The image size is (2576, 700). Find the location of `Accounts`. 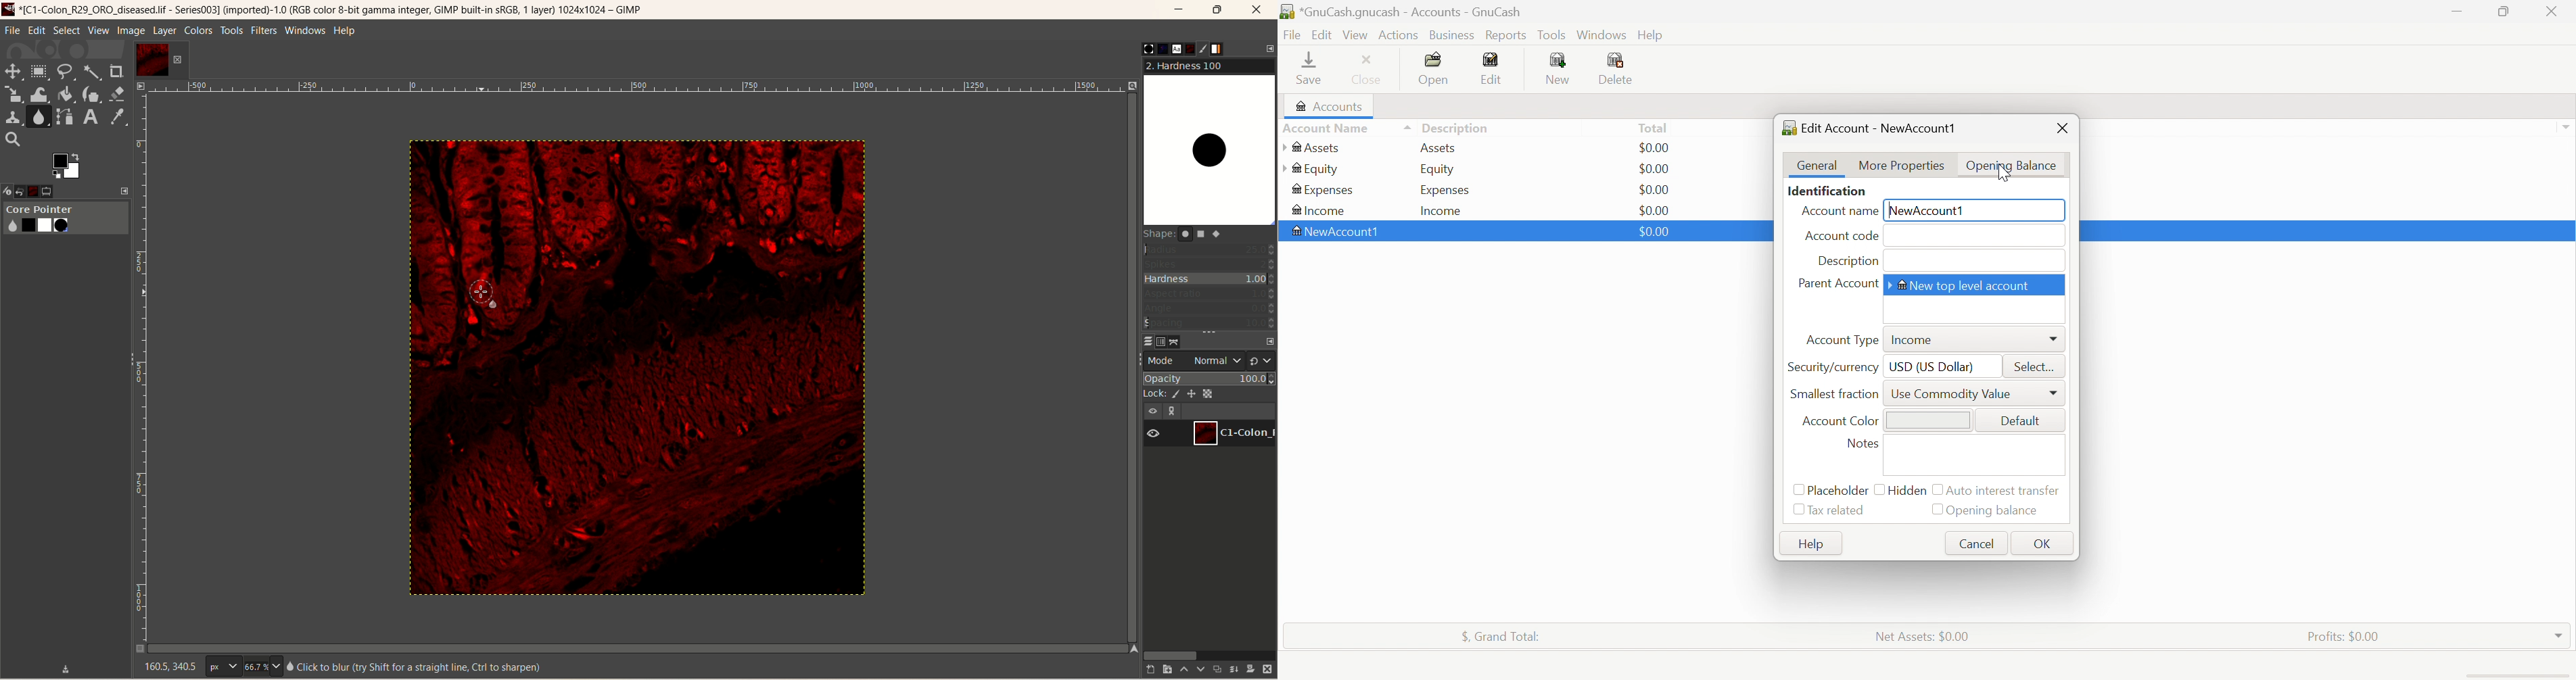

Accounts is located at coordinates (1330, 105).